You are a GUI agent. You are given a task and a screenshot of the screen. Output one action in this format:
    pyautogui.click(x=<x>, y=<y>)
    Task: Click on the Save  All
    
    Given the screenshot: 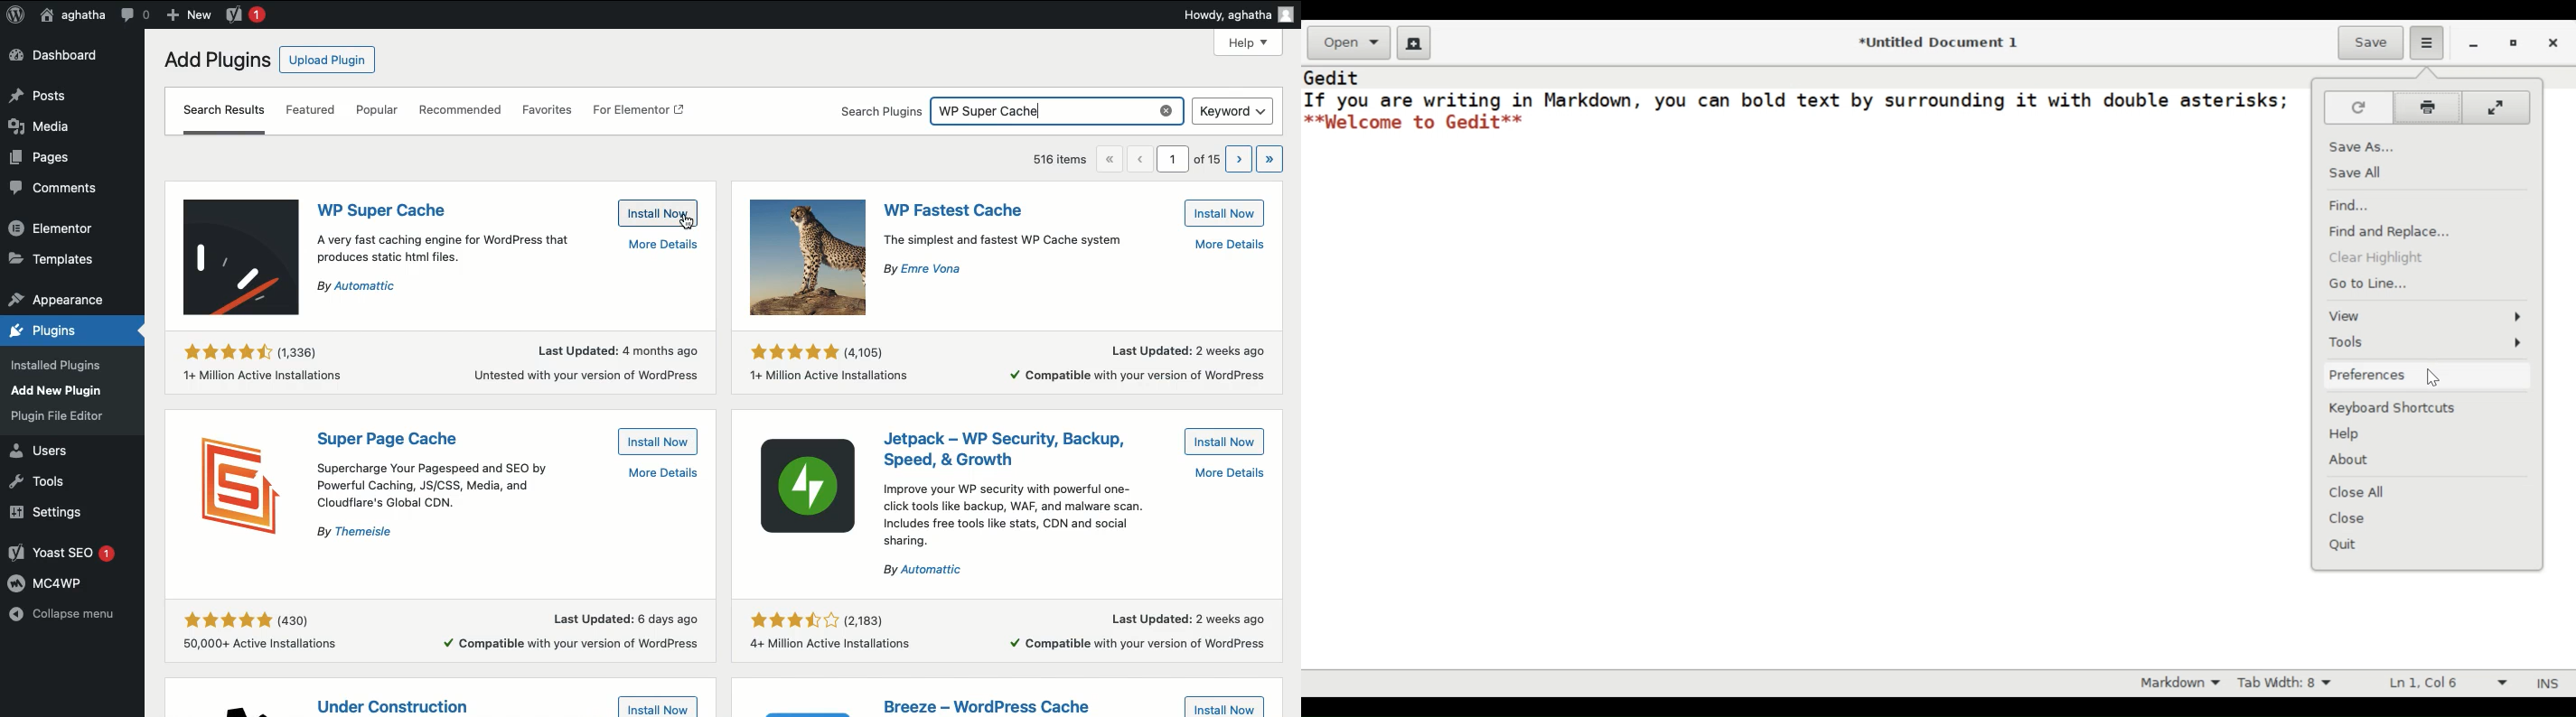 What is the action you would take?
    pyautogui.click(x=2366, y=173)
    